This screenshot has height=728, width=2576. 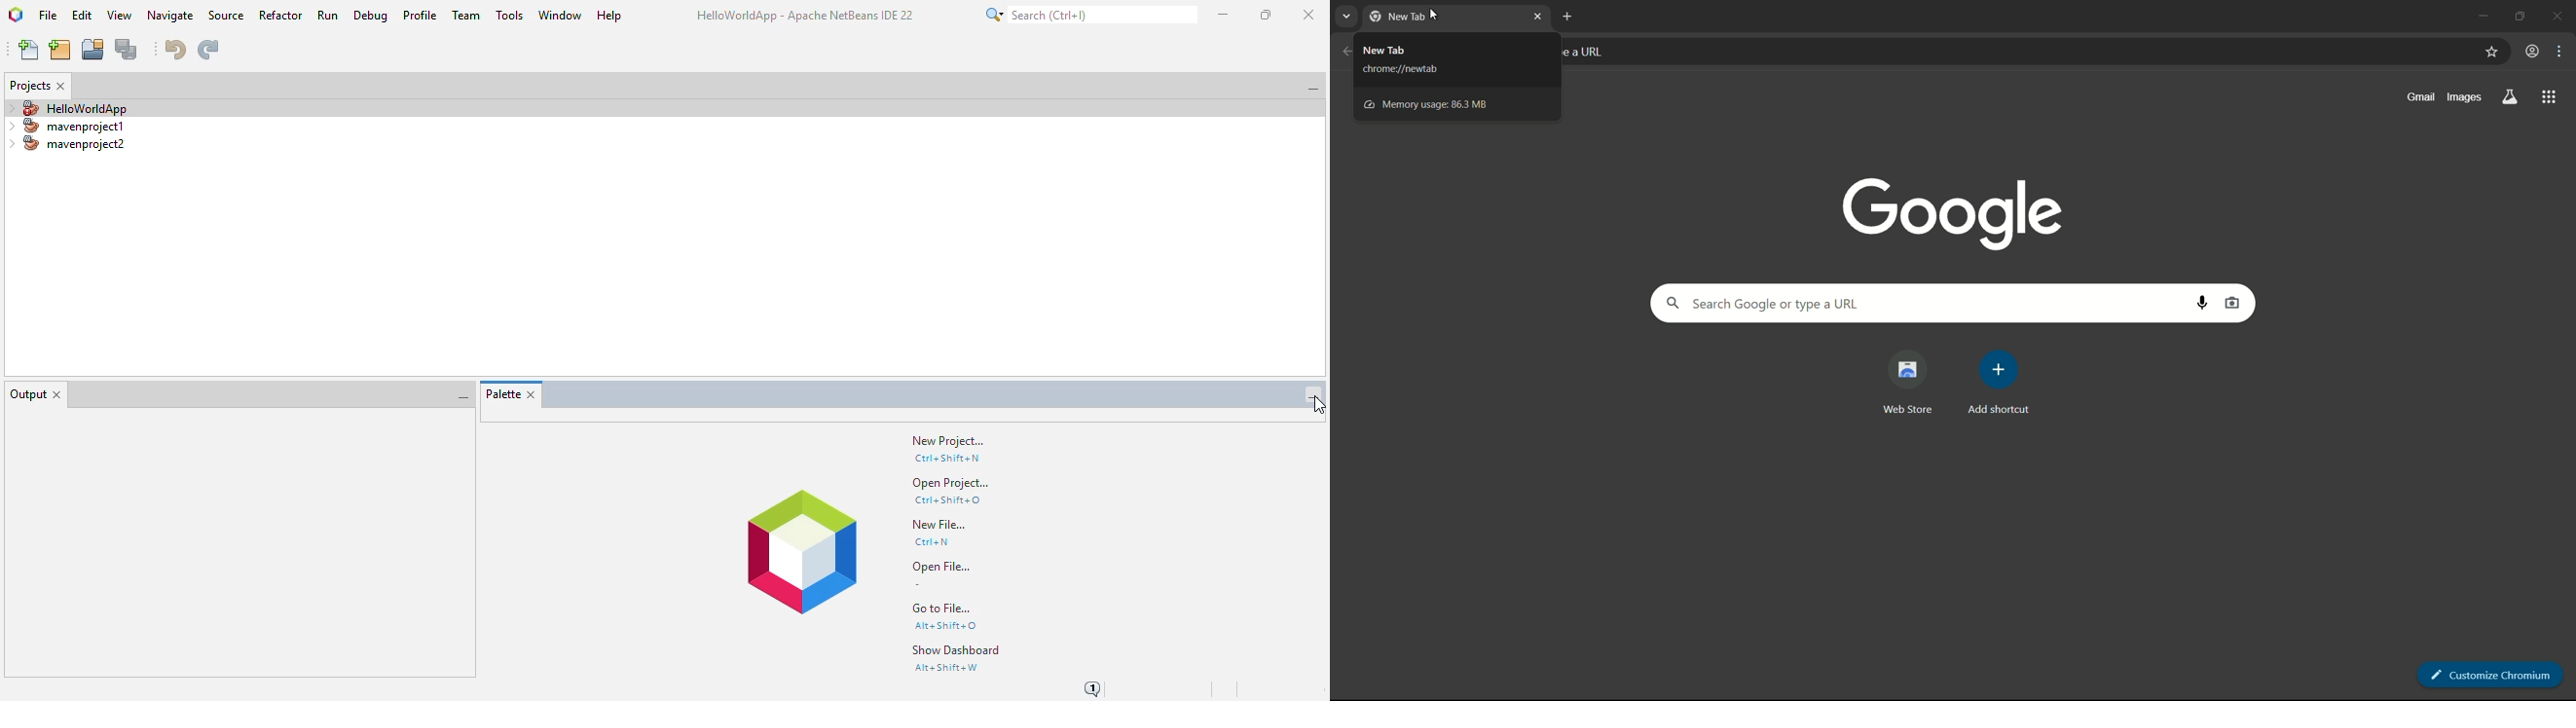 I want to click on web store, so click(x=1906, y=382).